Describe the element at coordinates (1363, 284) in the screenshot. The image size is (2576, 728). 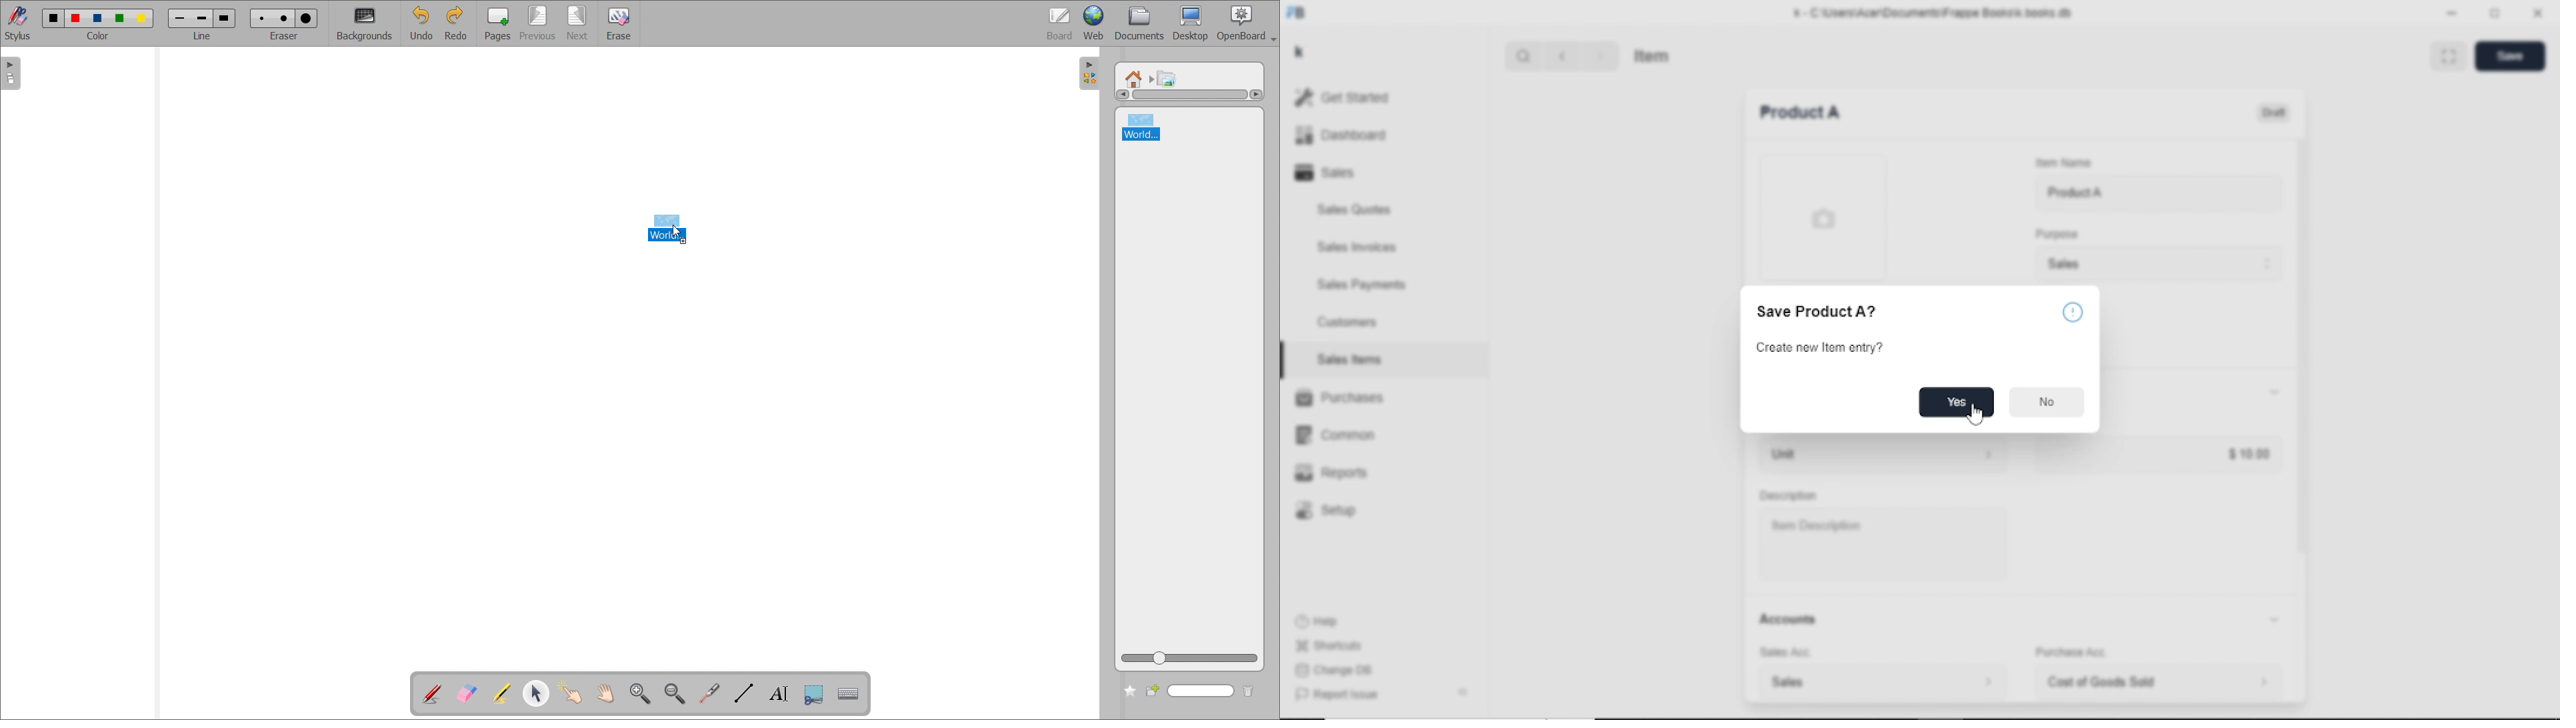
I see `Sales Payments` at that location.